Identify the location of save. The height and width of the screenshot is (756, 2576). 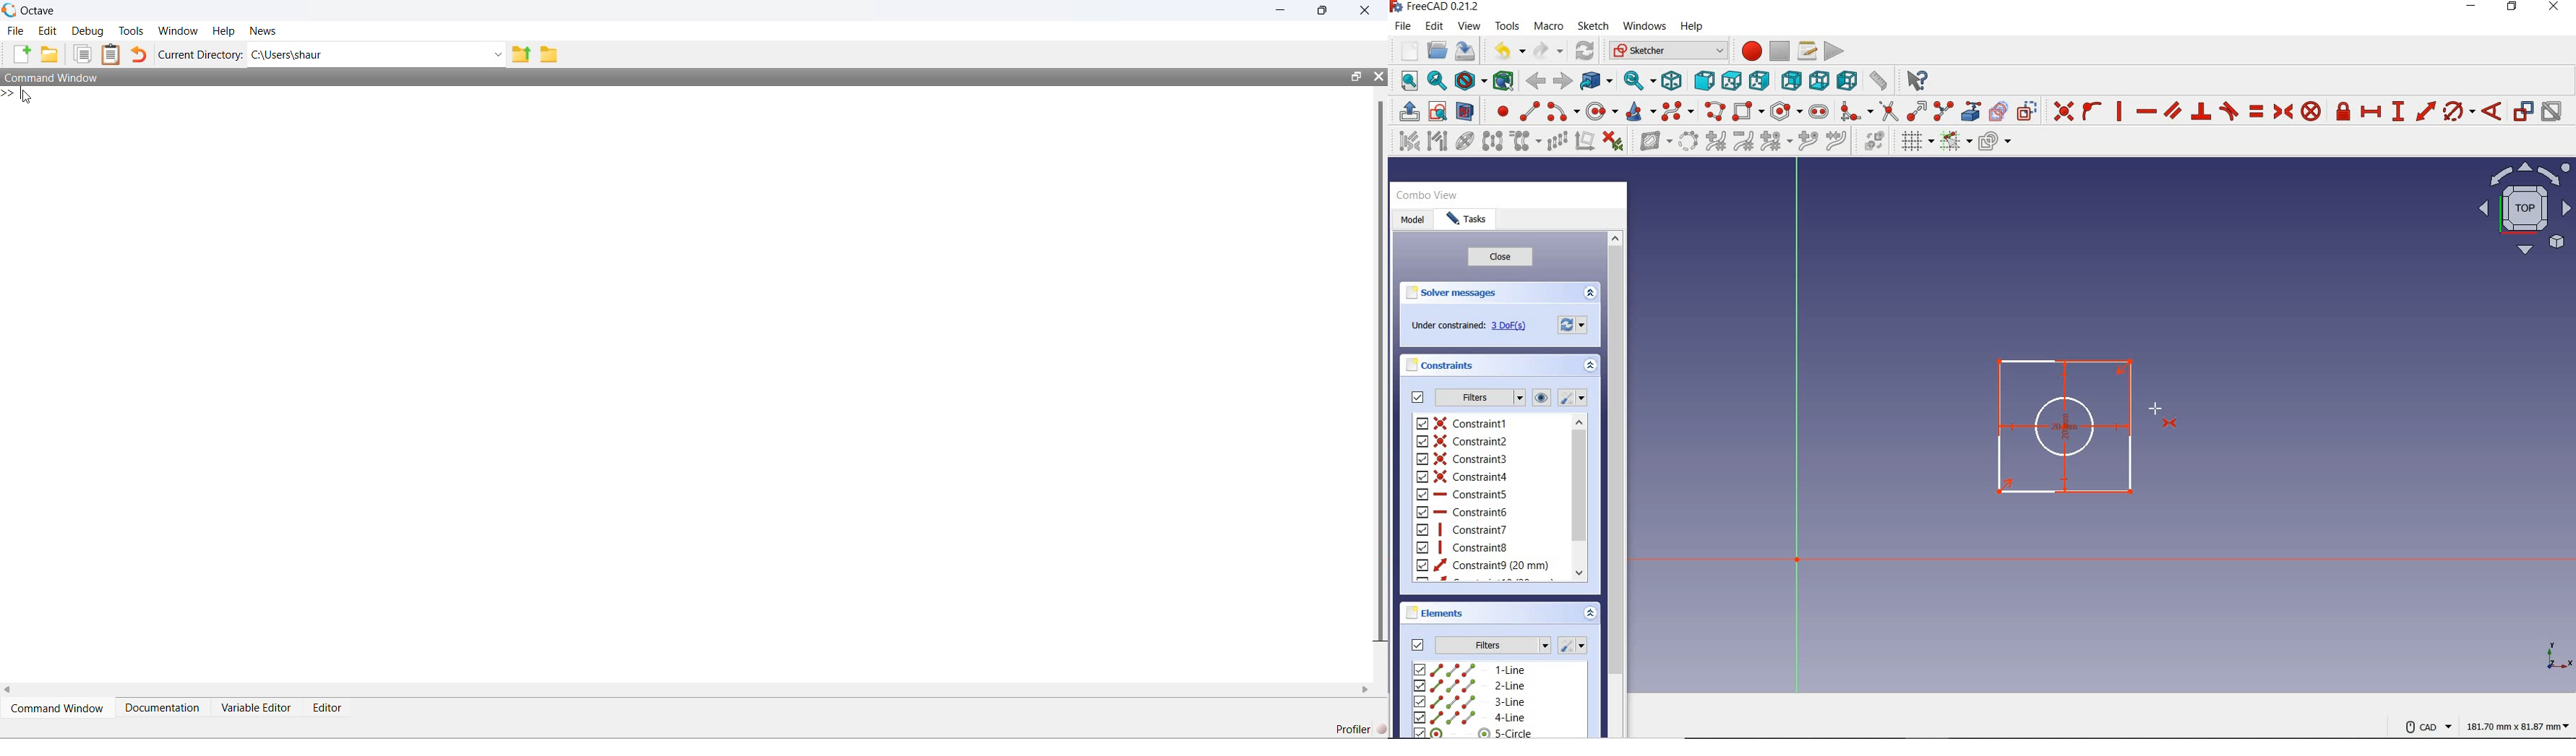
(1467, 51).